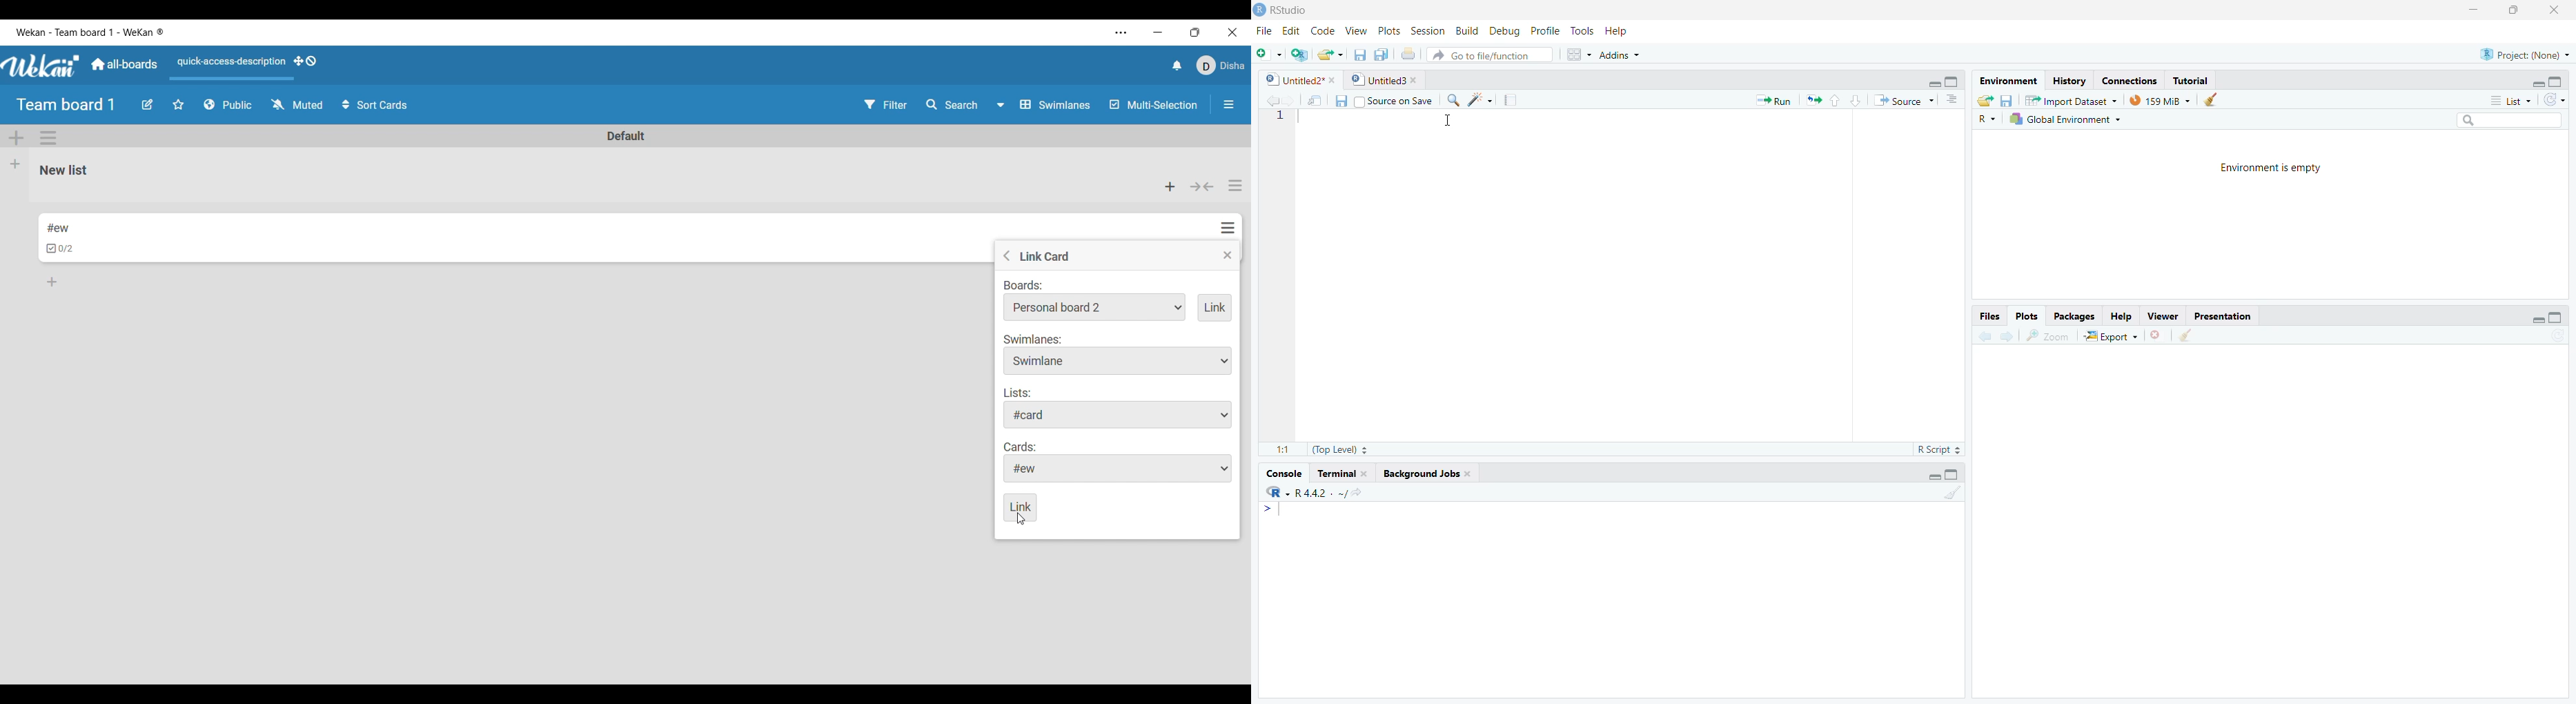 The image size is (2576, 728). Describe the element at coordinates (1576, 55) in the screenshot. I see `Workspace panes` at that location.